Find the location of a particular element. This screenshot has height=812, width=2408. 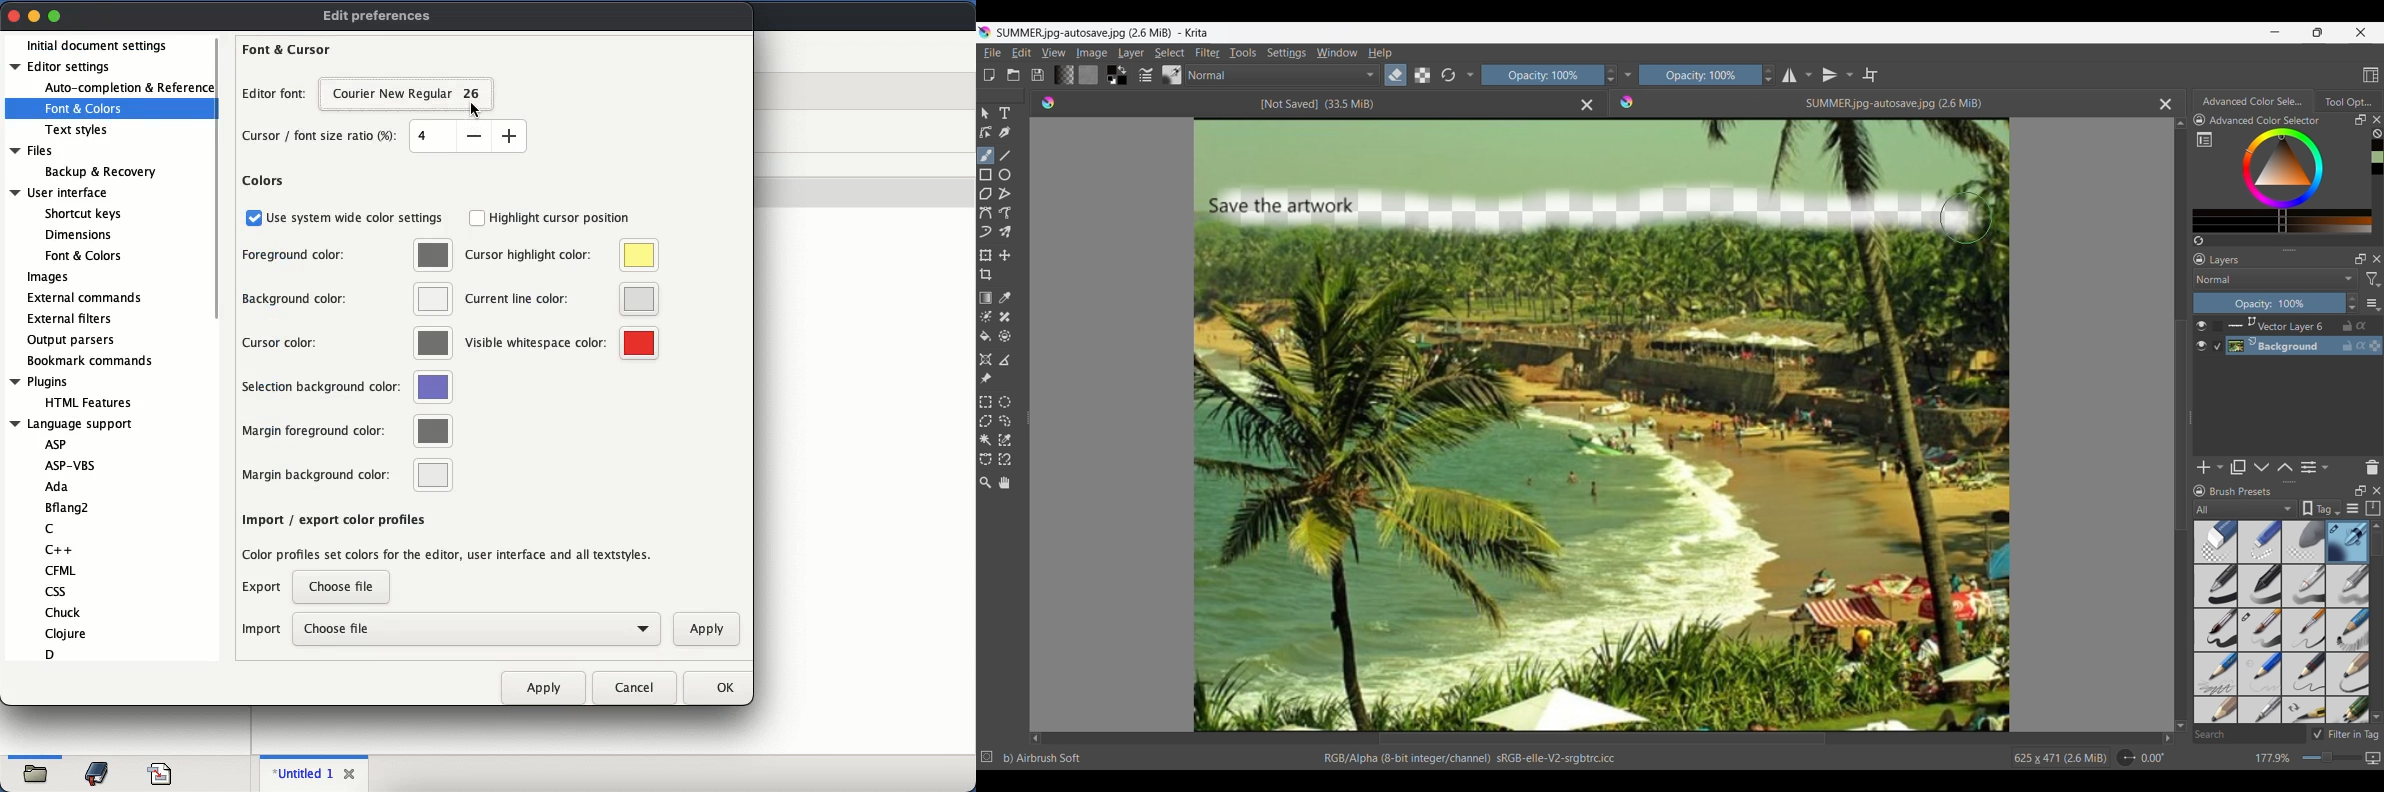

Filter in Tag is located at coordinates (2345, 734).